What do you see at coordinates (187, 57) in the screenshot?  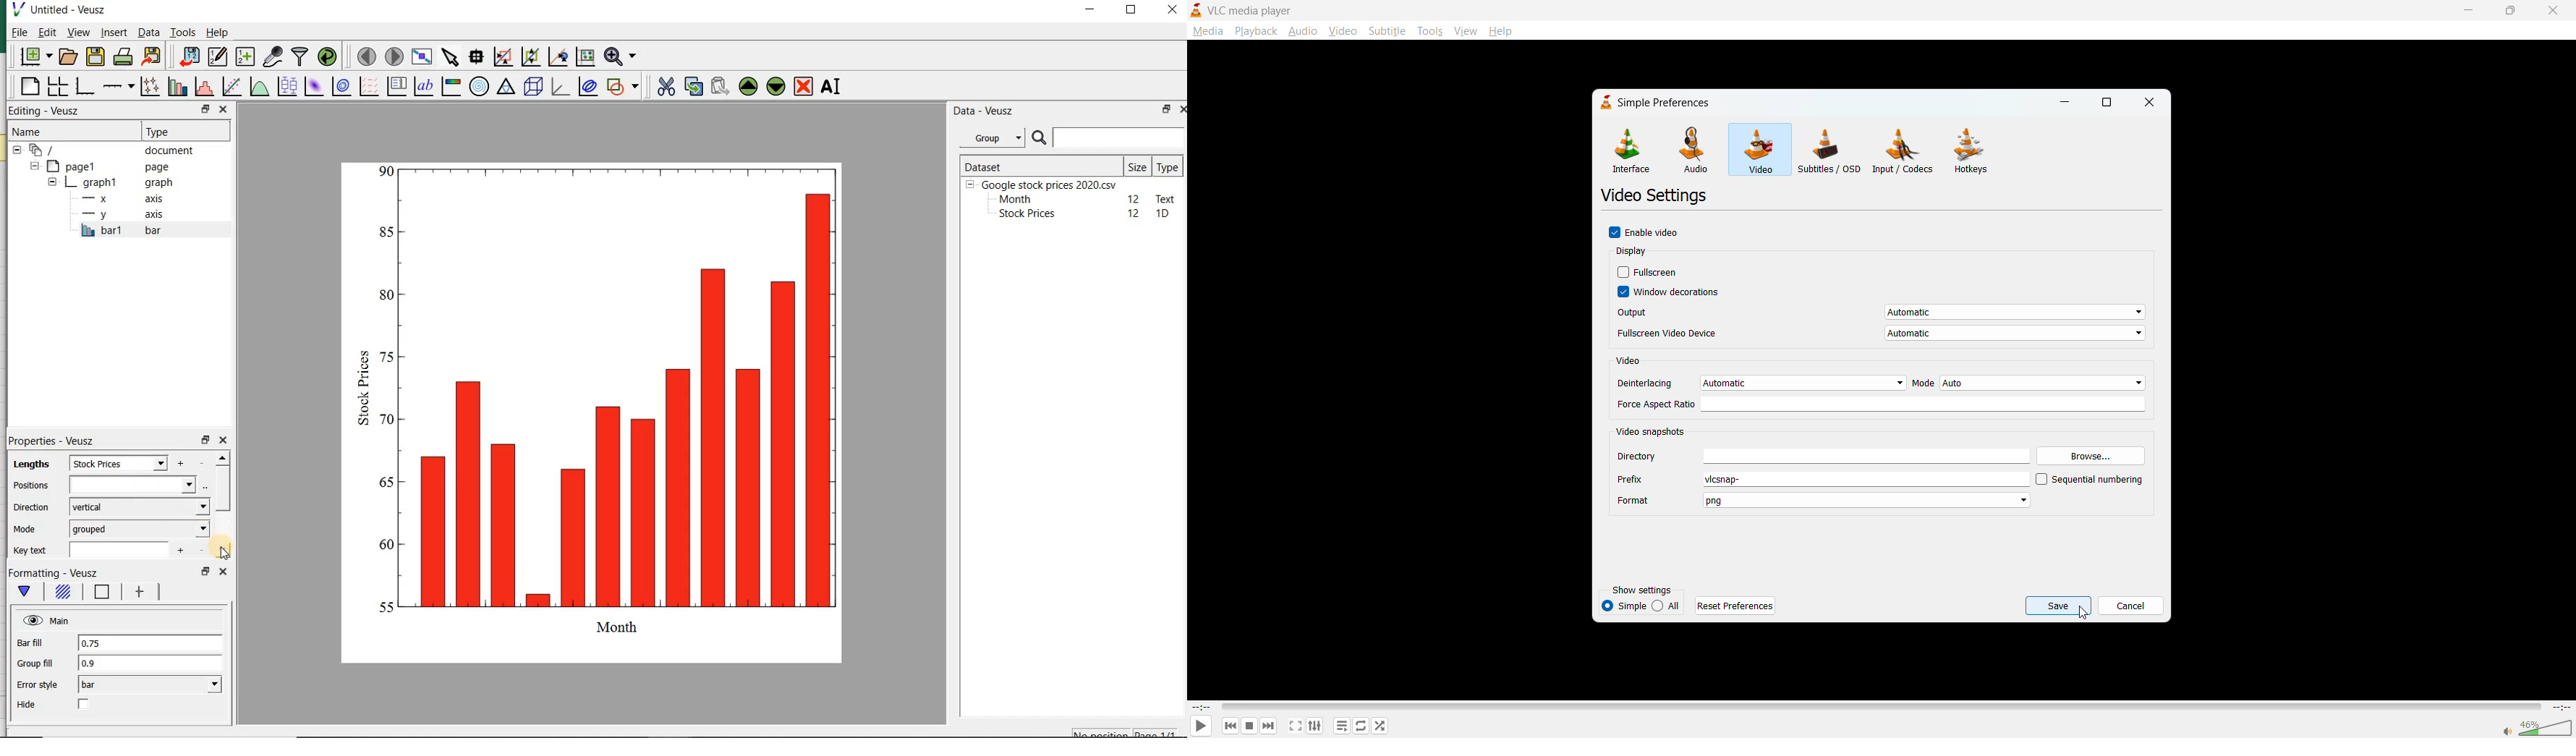 I see `import data into Veusz` at bounding box center [187, 57].